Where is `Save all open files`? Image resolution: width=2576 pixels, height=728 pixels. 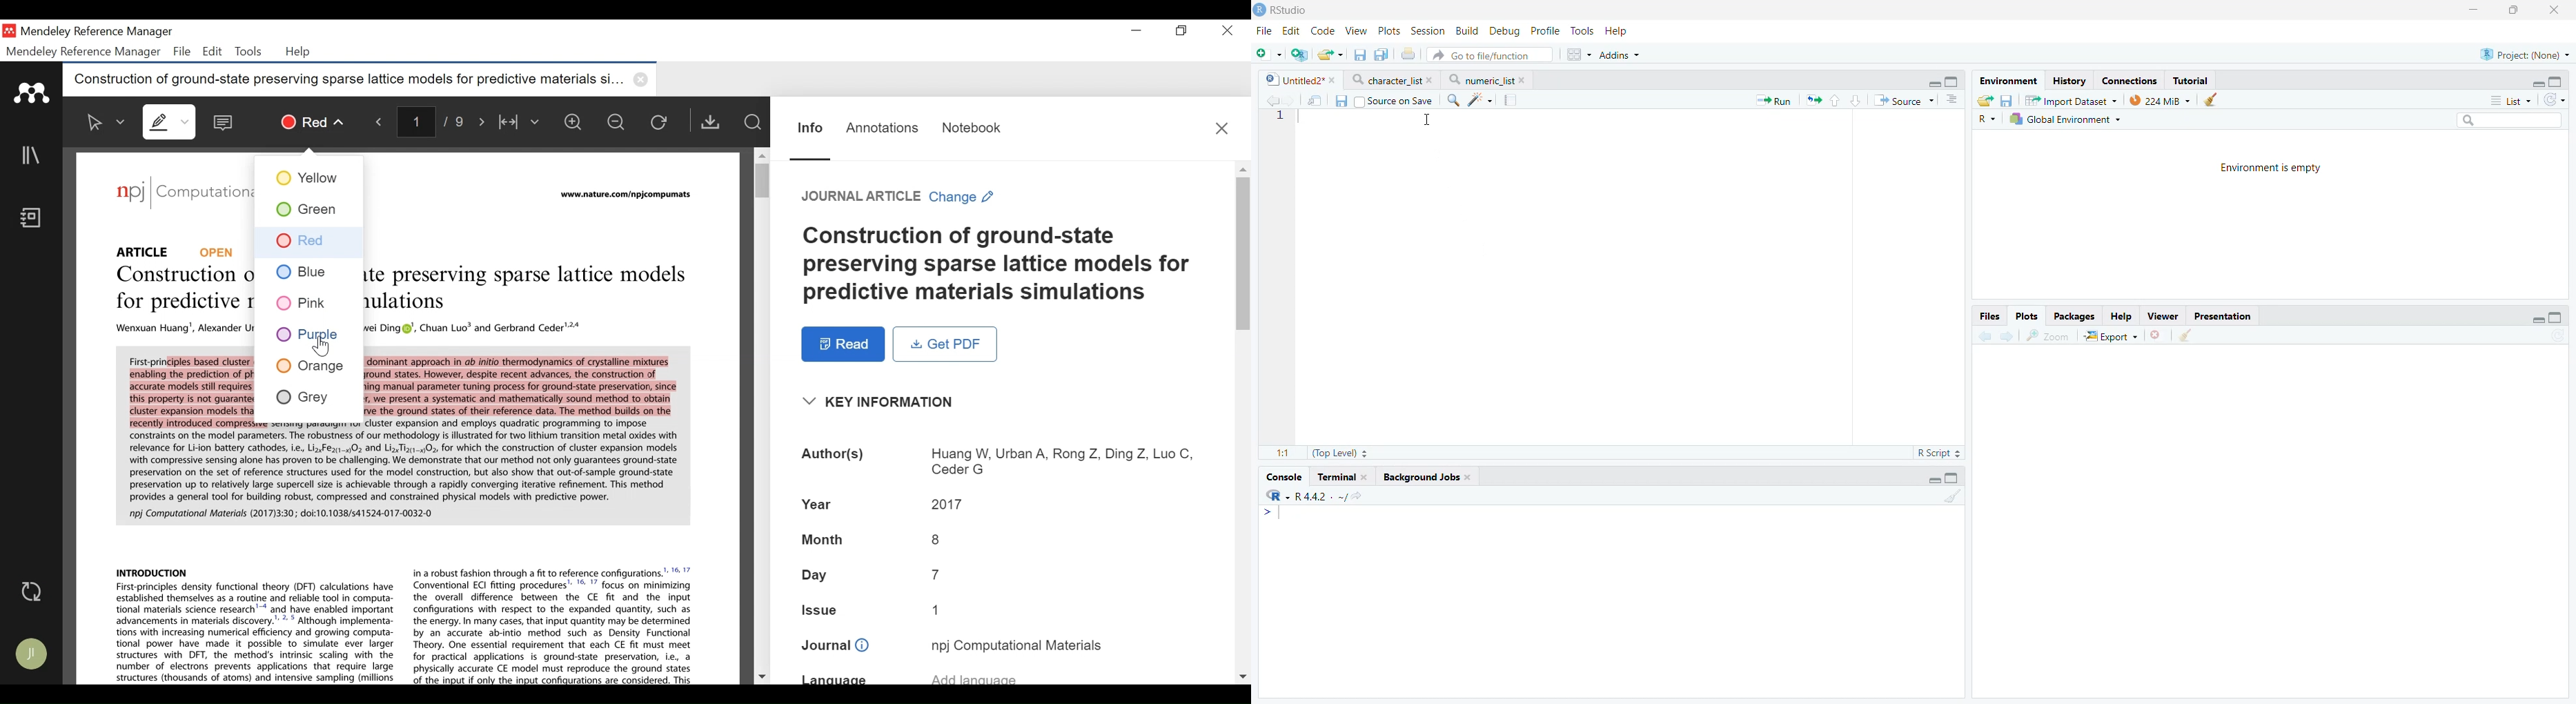
Save all open files is located at coordinates (1382, 54).